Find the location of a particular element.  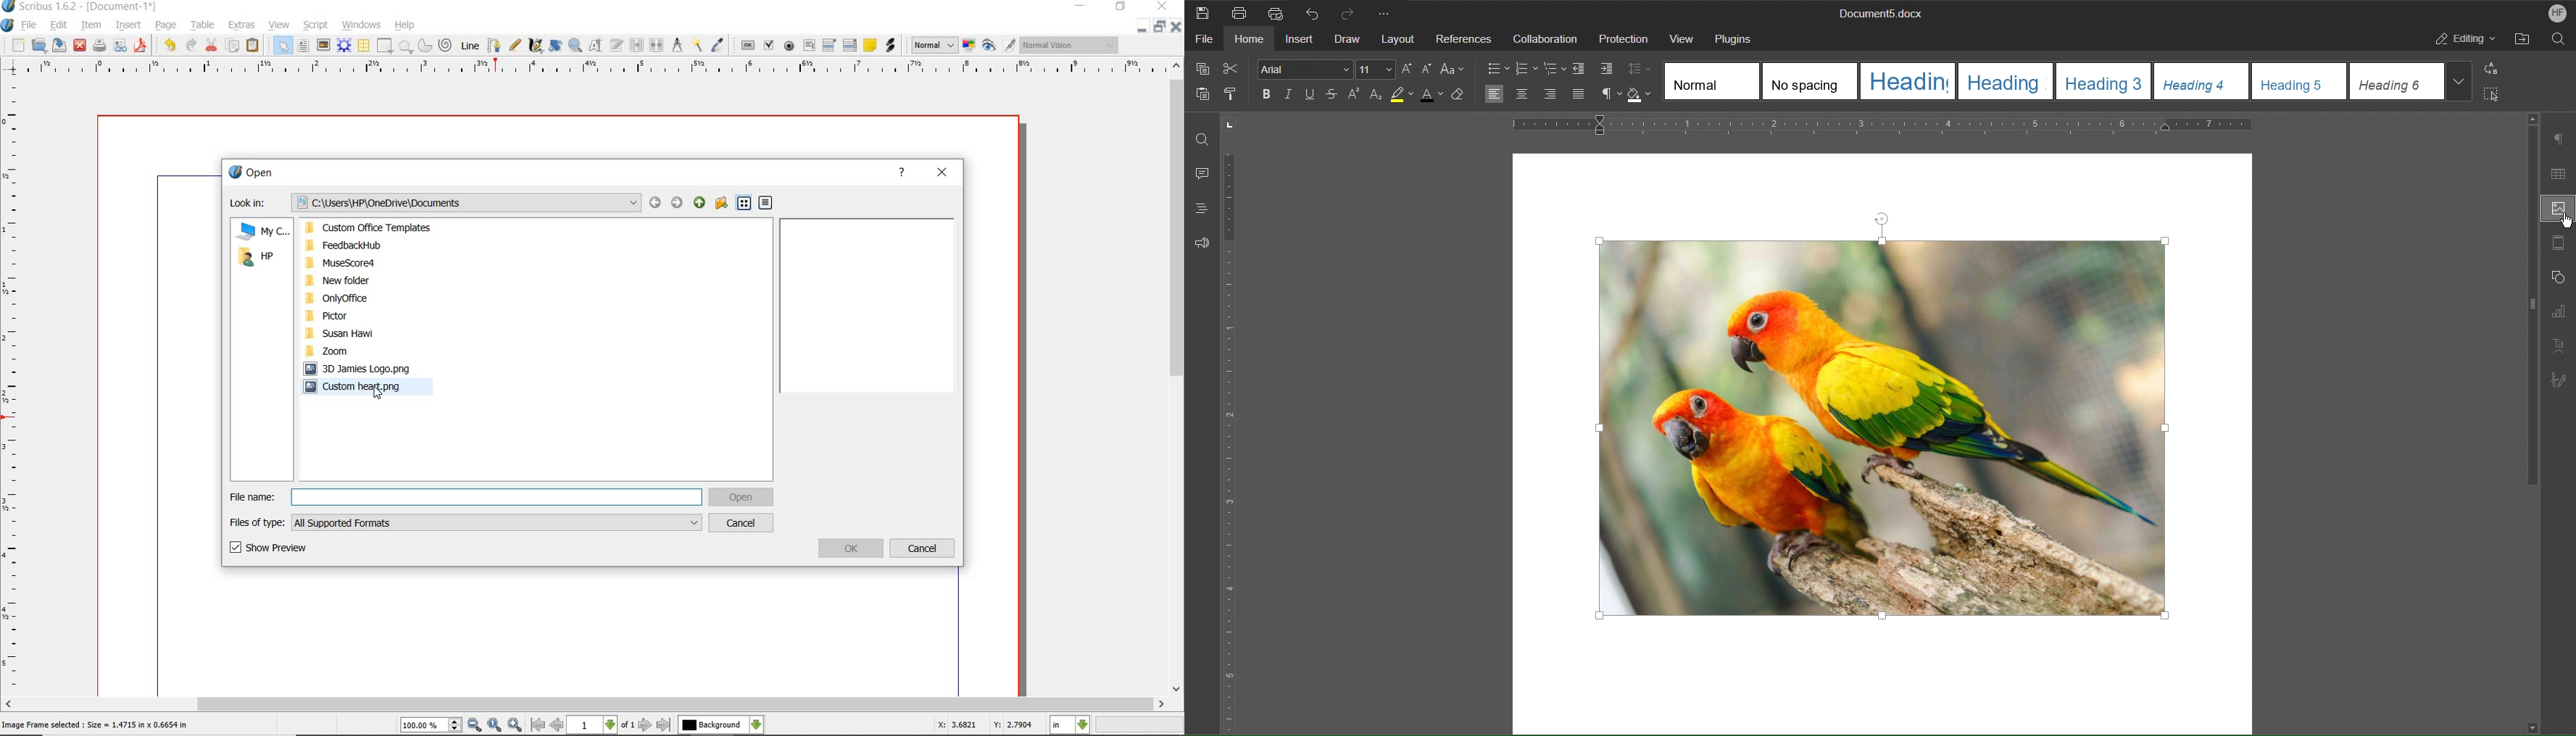

view  is located at coordinates (281, 25).